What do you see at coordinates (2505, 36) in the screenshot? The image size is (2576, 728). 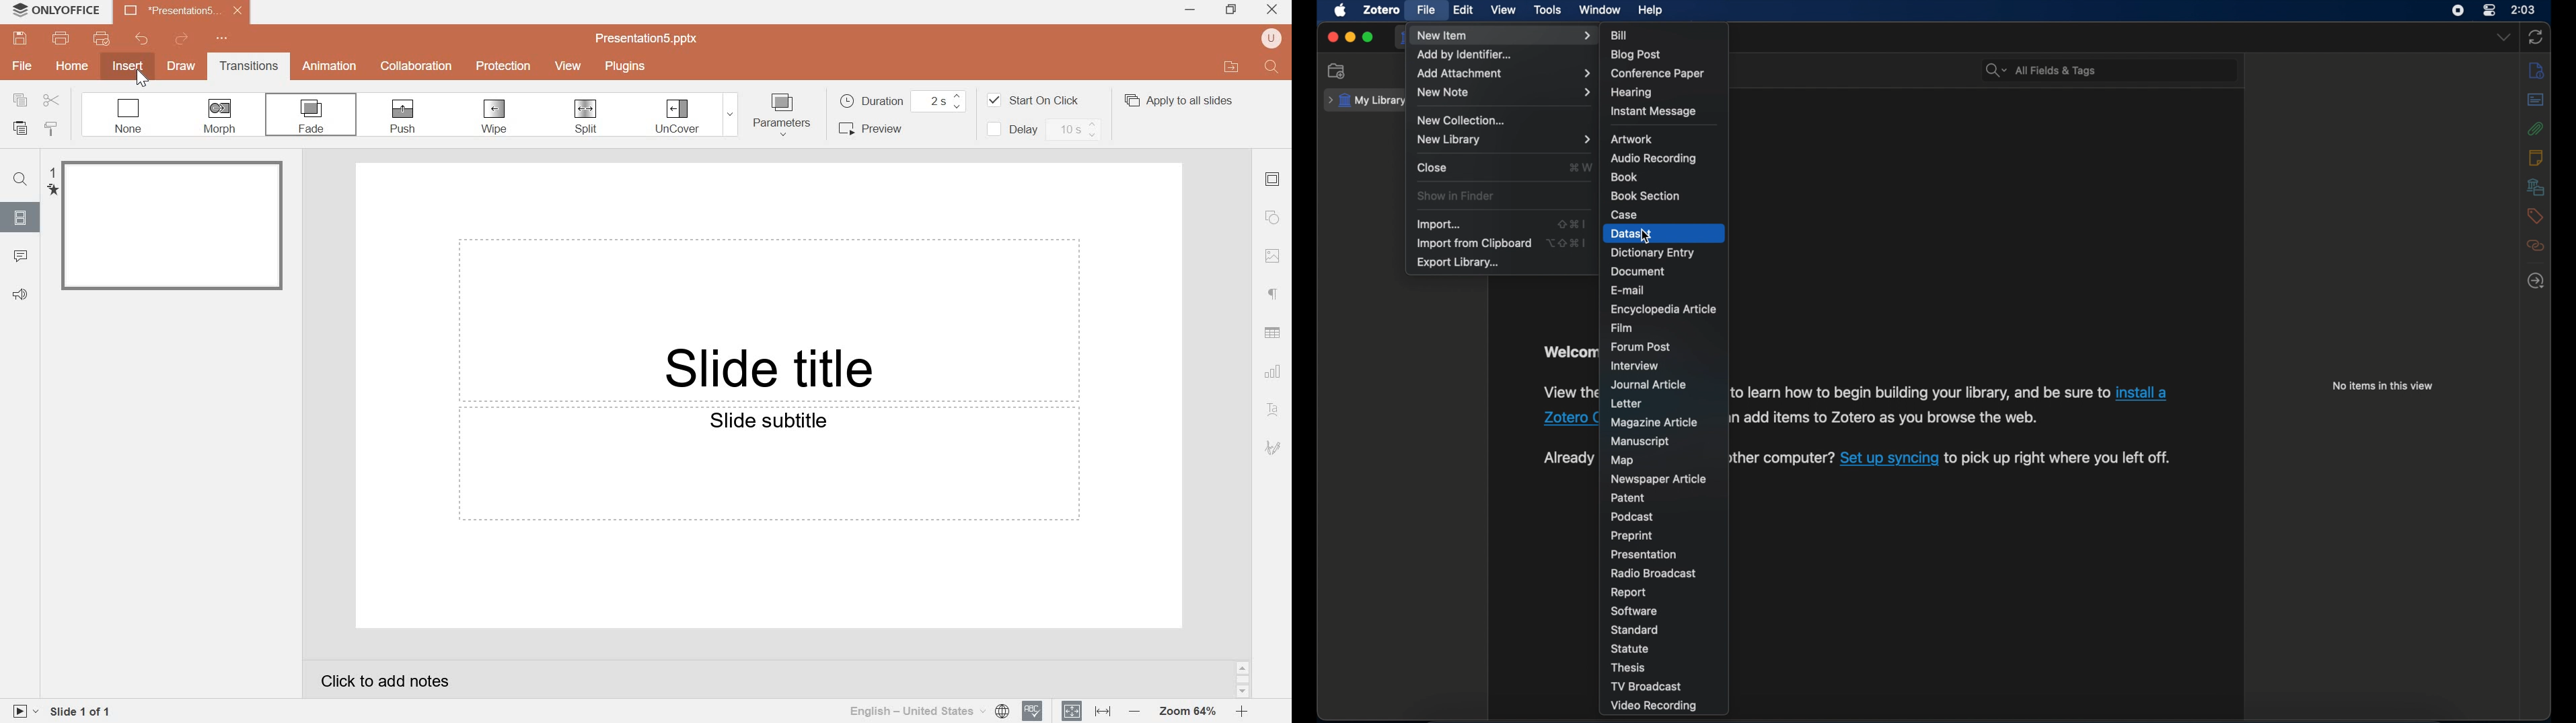 I see `dropdown` at bounding box center [2505, 36].